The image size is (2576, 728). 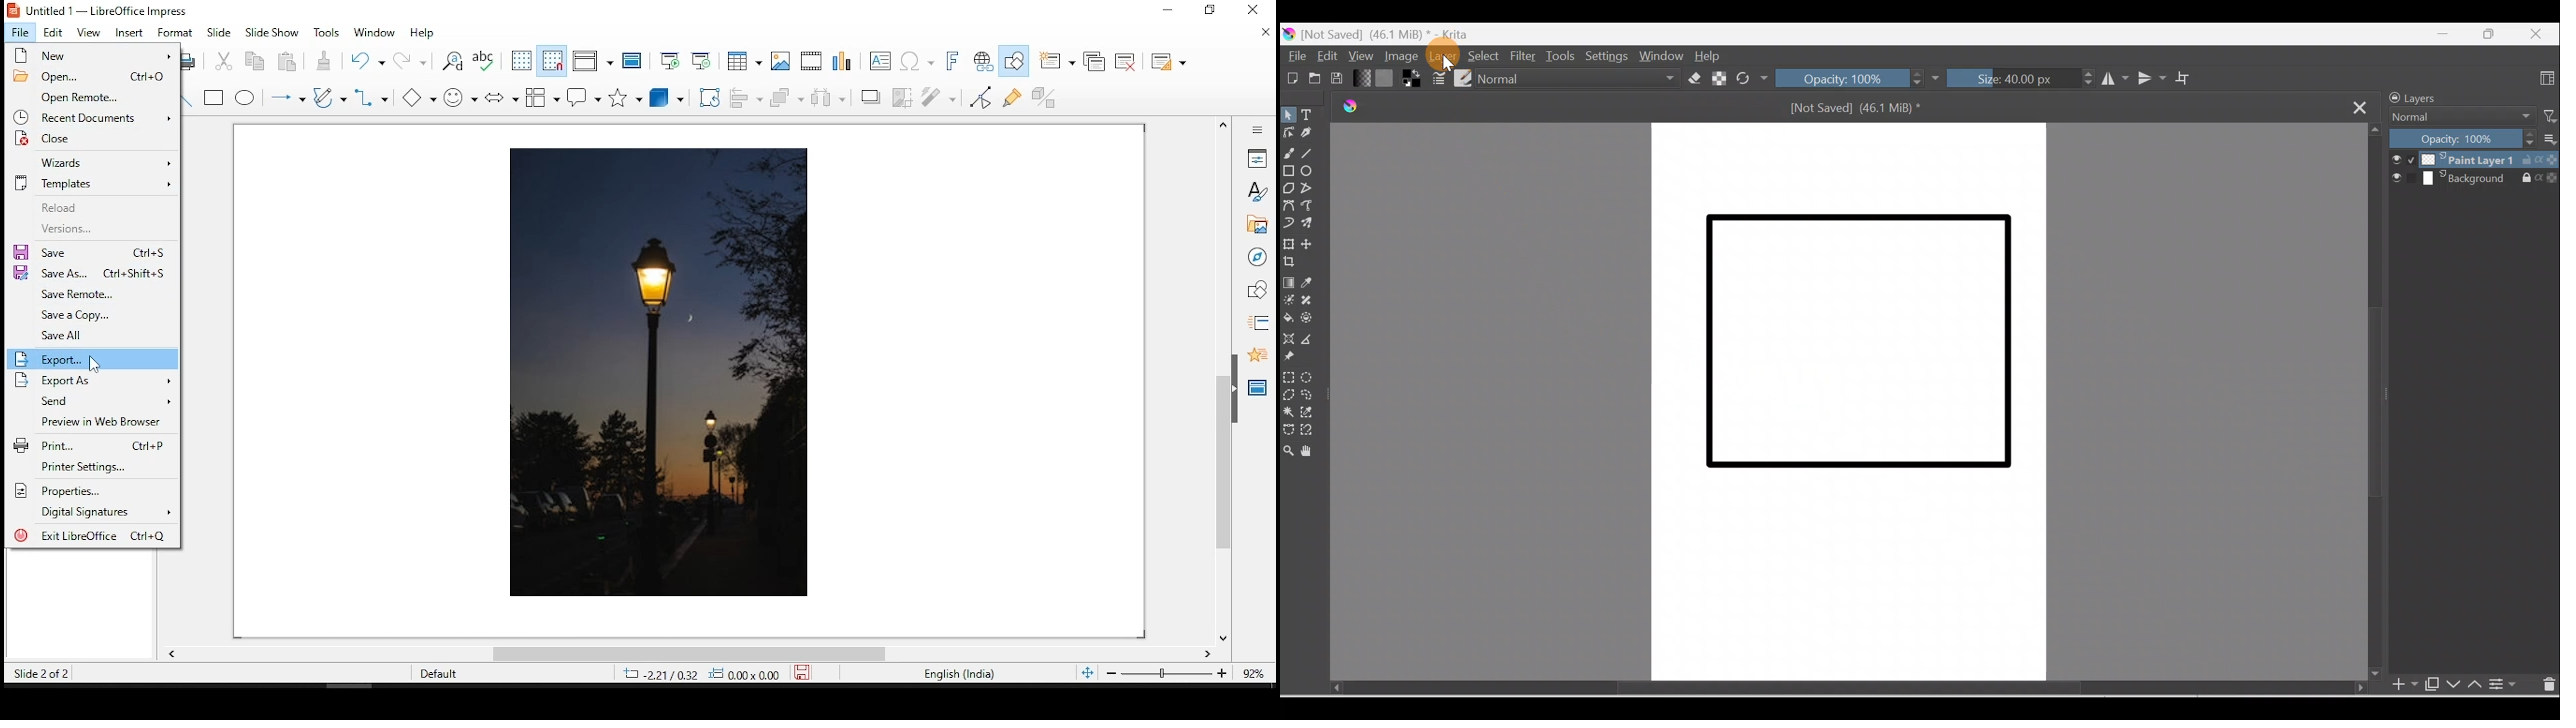 What do you see at coordinates (90, 275) in the screenshot?
I see `save as` at bounding box center [90, 275].